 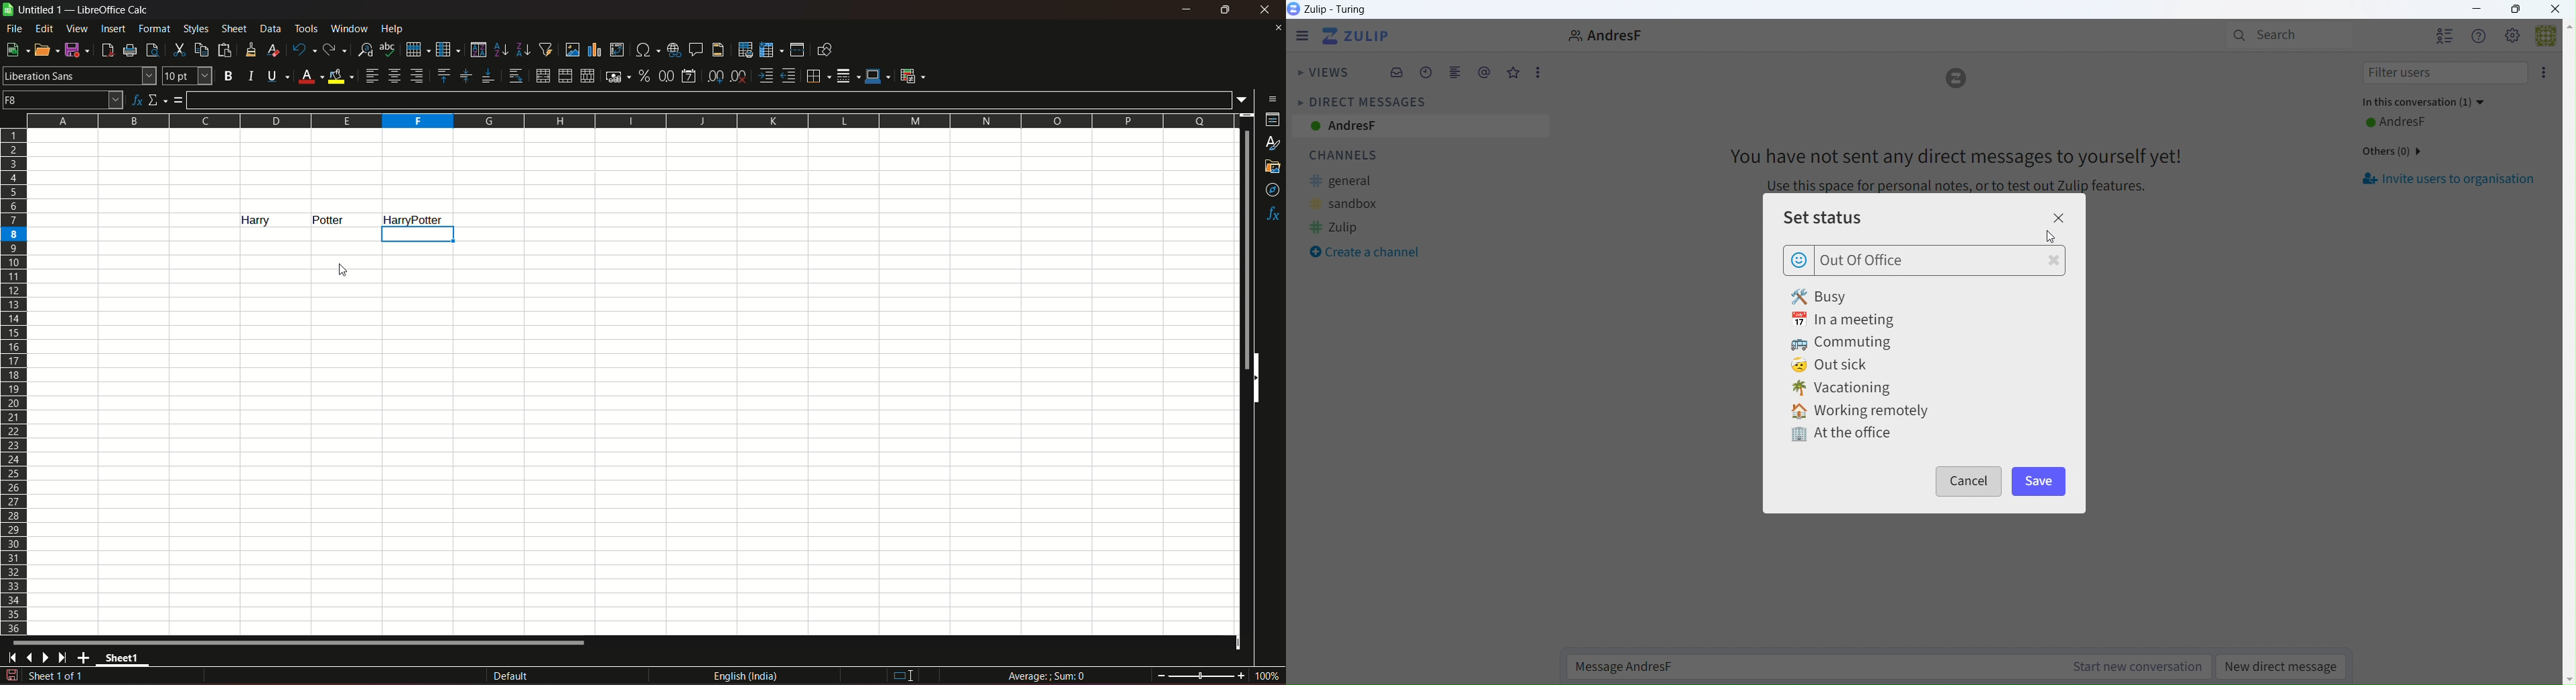 What do you see at coordinates (447, 48) in the screenshot?
I see `column` at bounding box center [447, 48].